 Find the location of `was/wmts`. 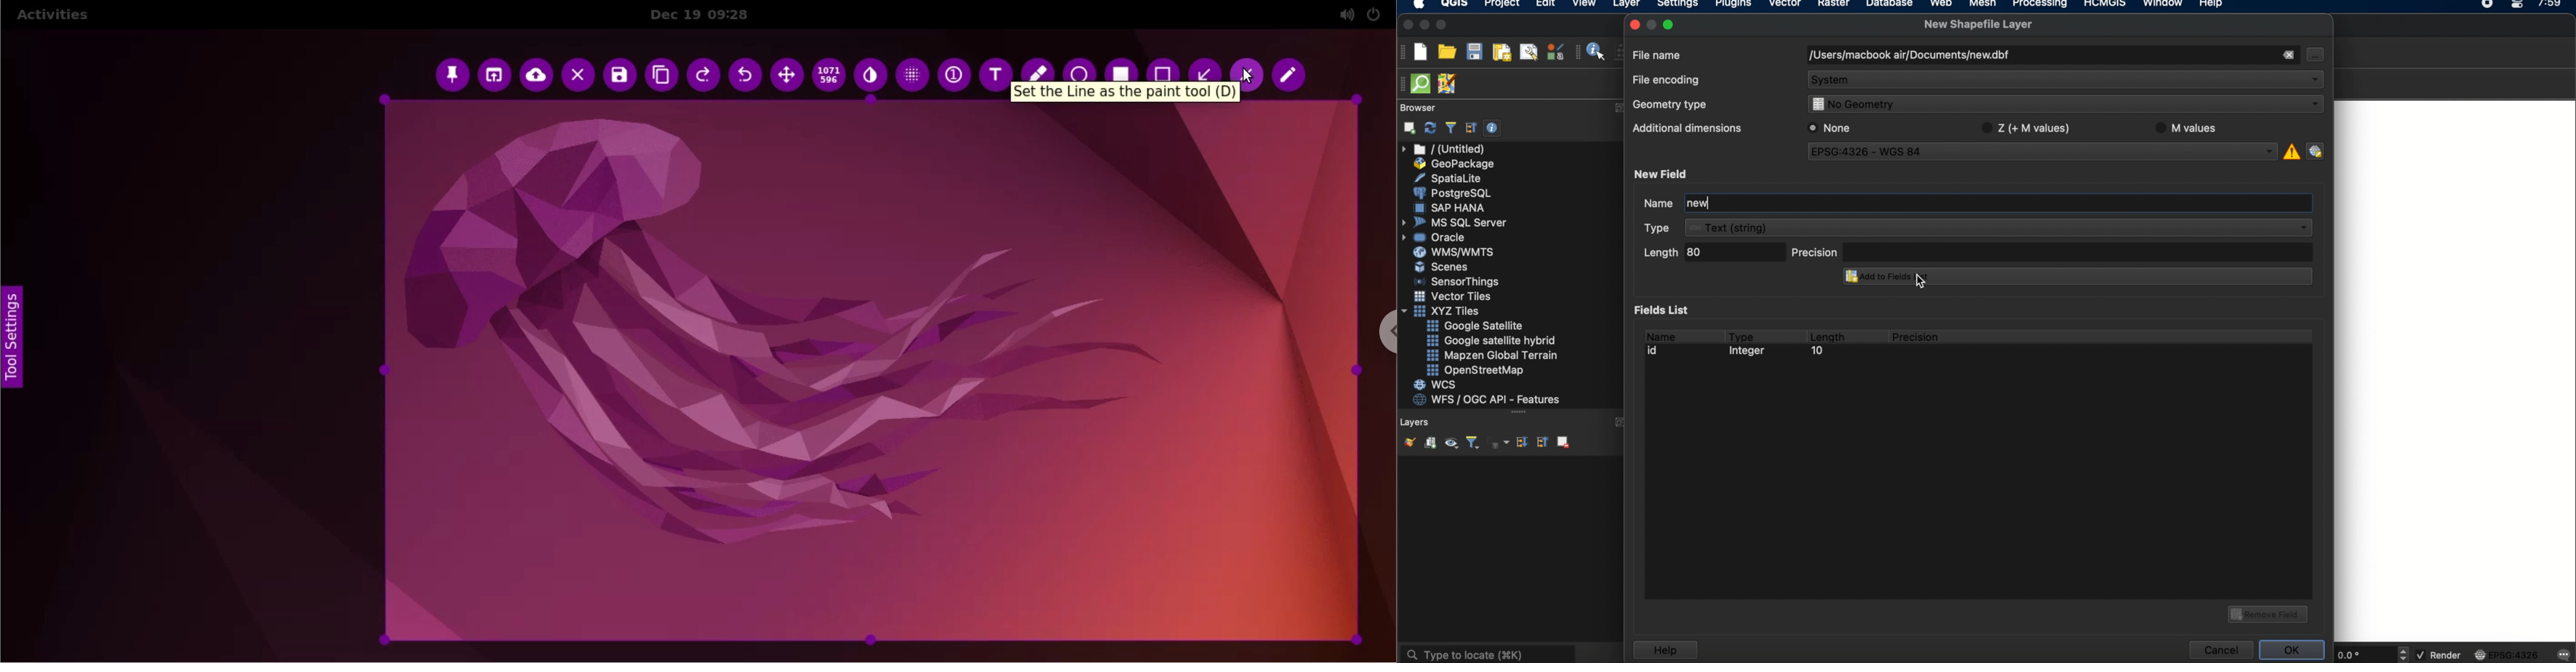

was/wmts is located at coordinates (1455, 253).